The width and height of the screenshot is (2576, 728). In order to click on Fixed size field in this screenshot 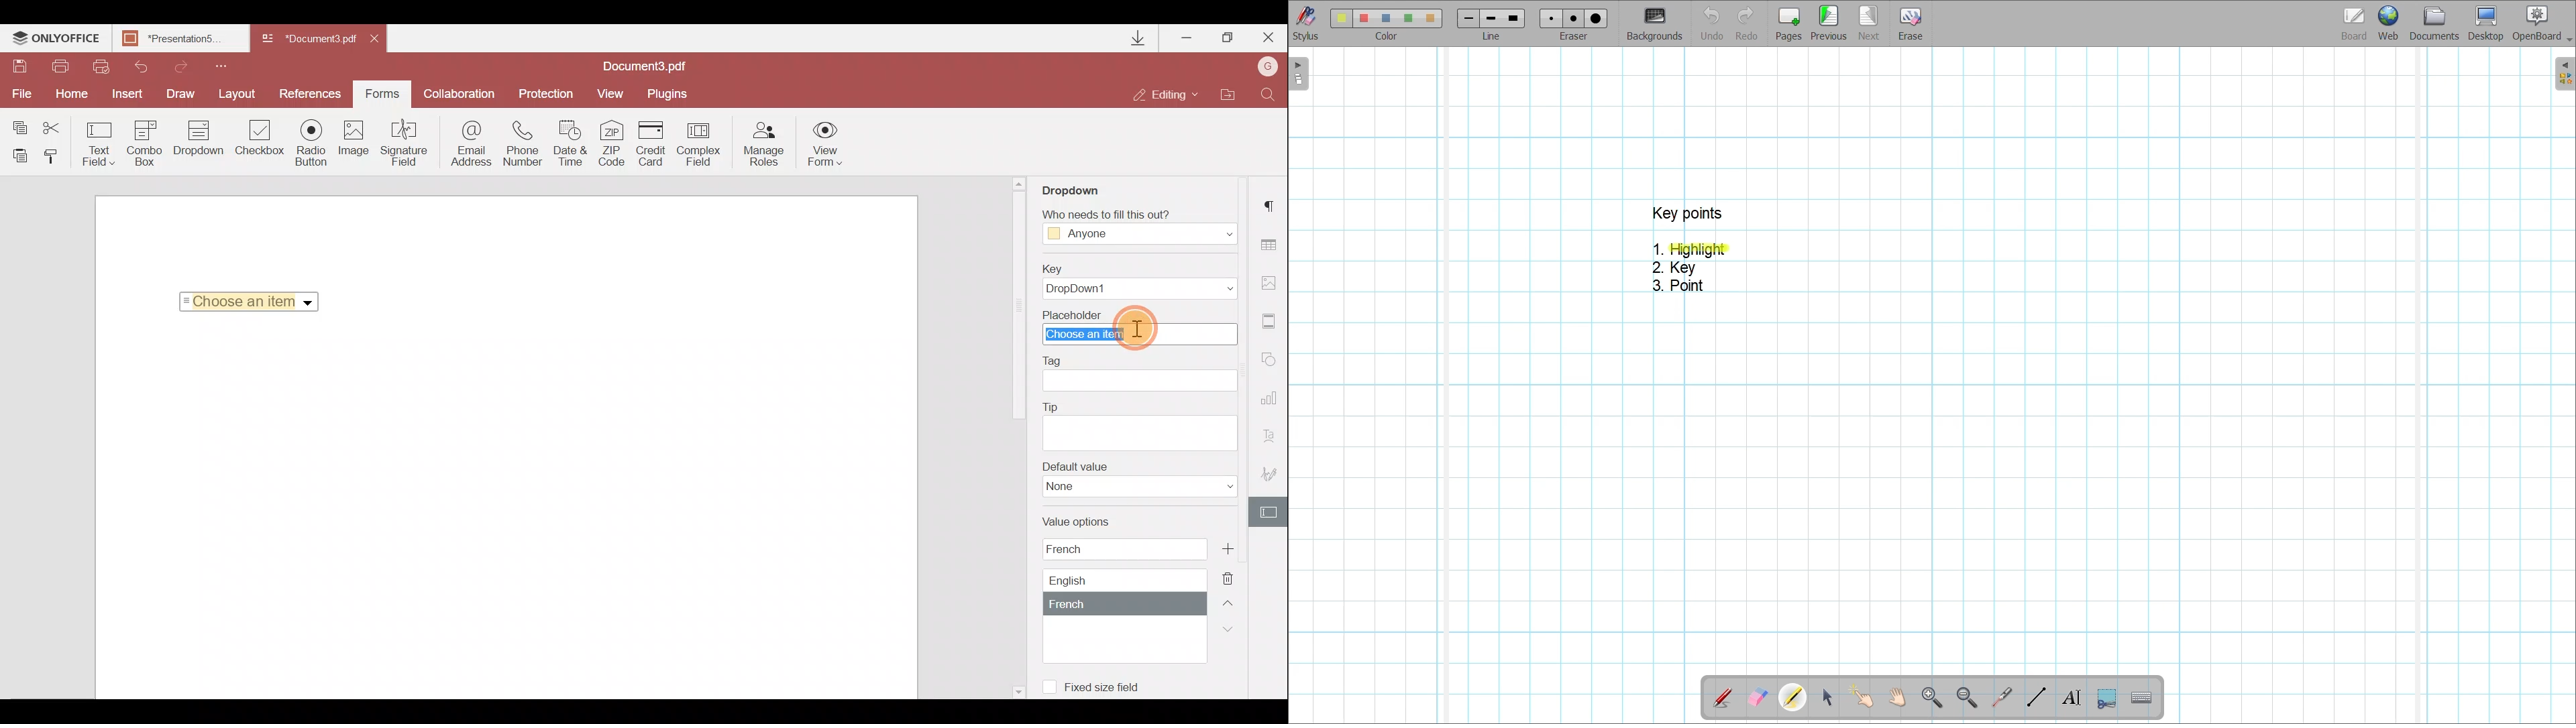, I will do `click(1097, 684)`.